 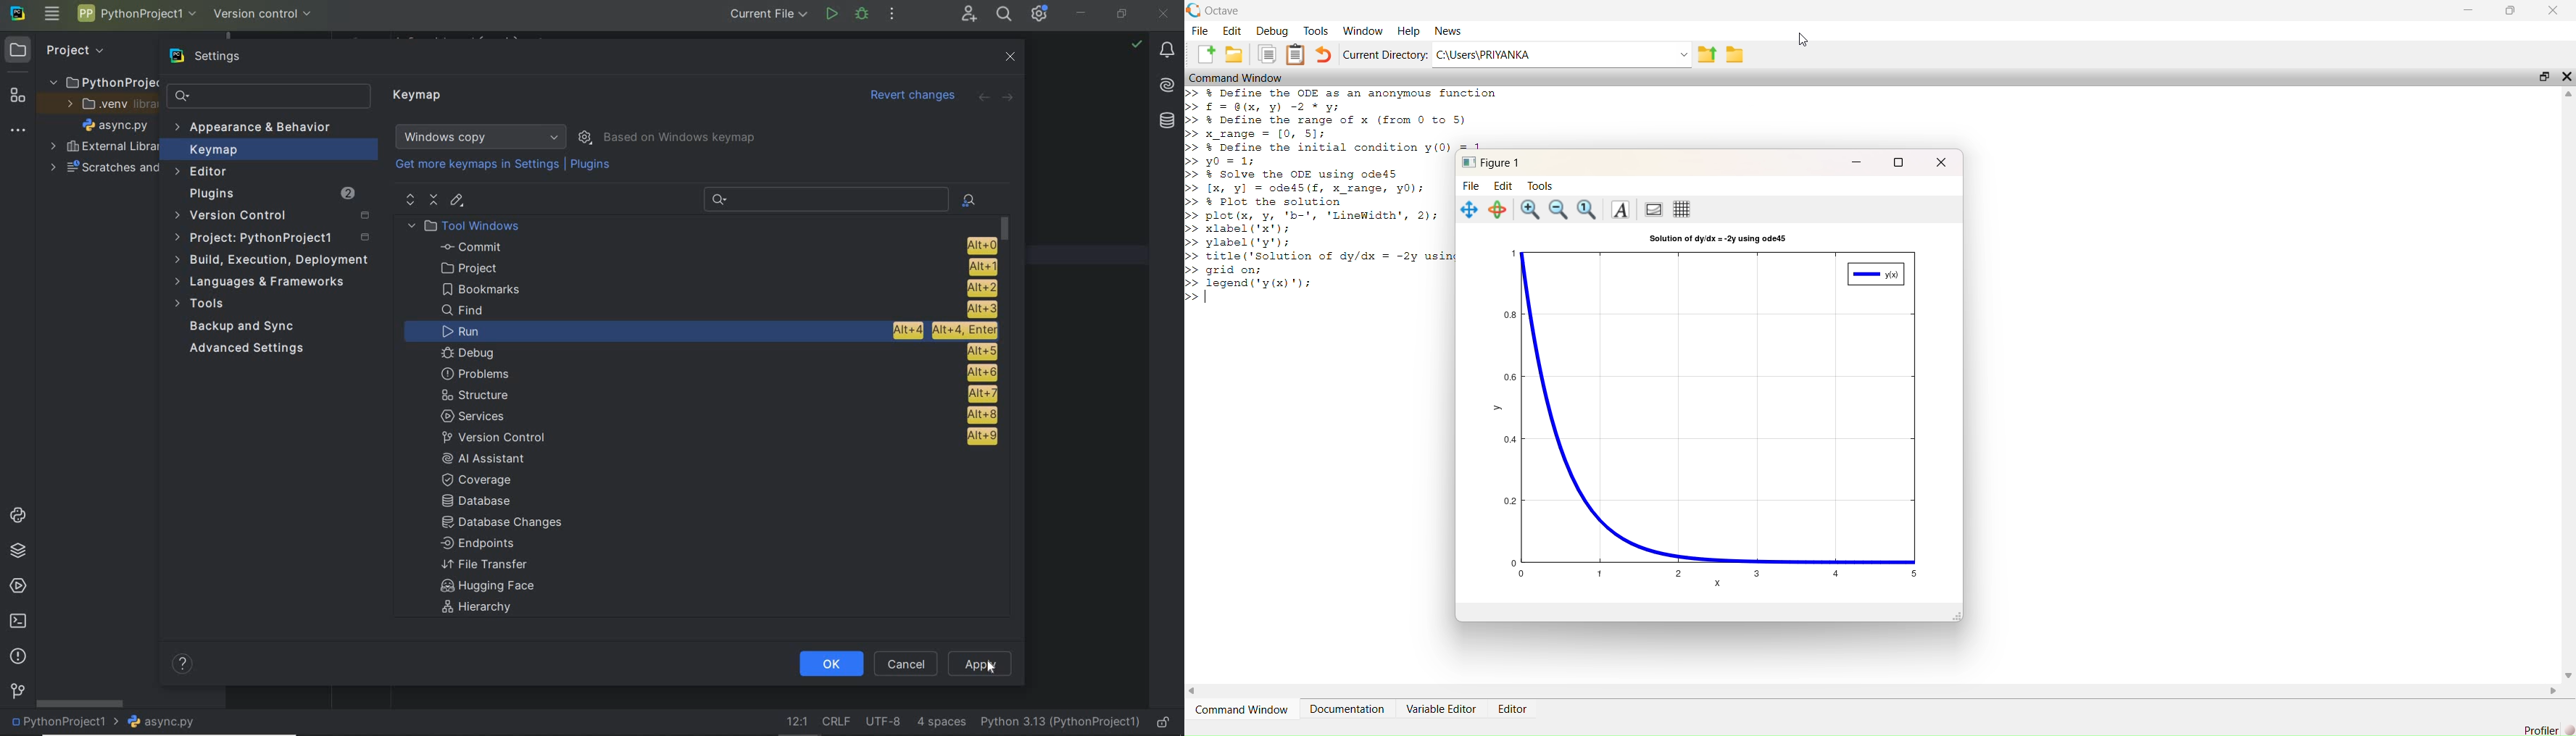 What do you see at coordinates (585, 137) in the screenshot?
I see `show scheme actions` at bounding box center [585, 137].